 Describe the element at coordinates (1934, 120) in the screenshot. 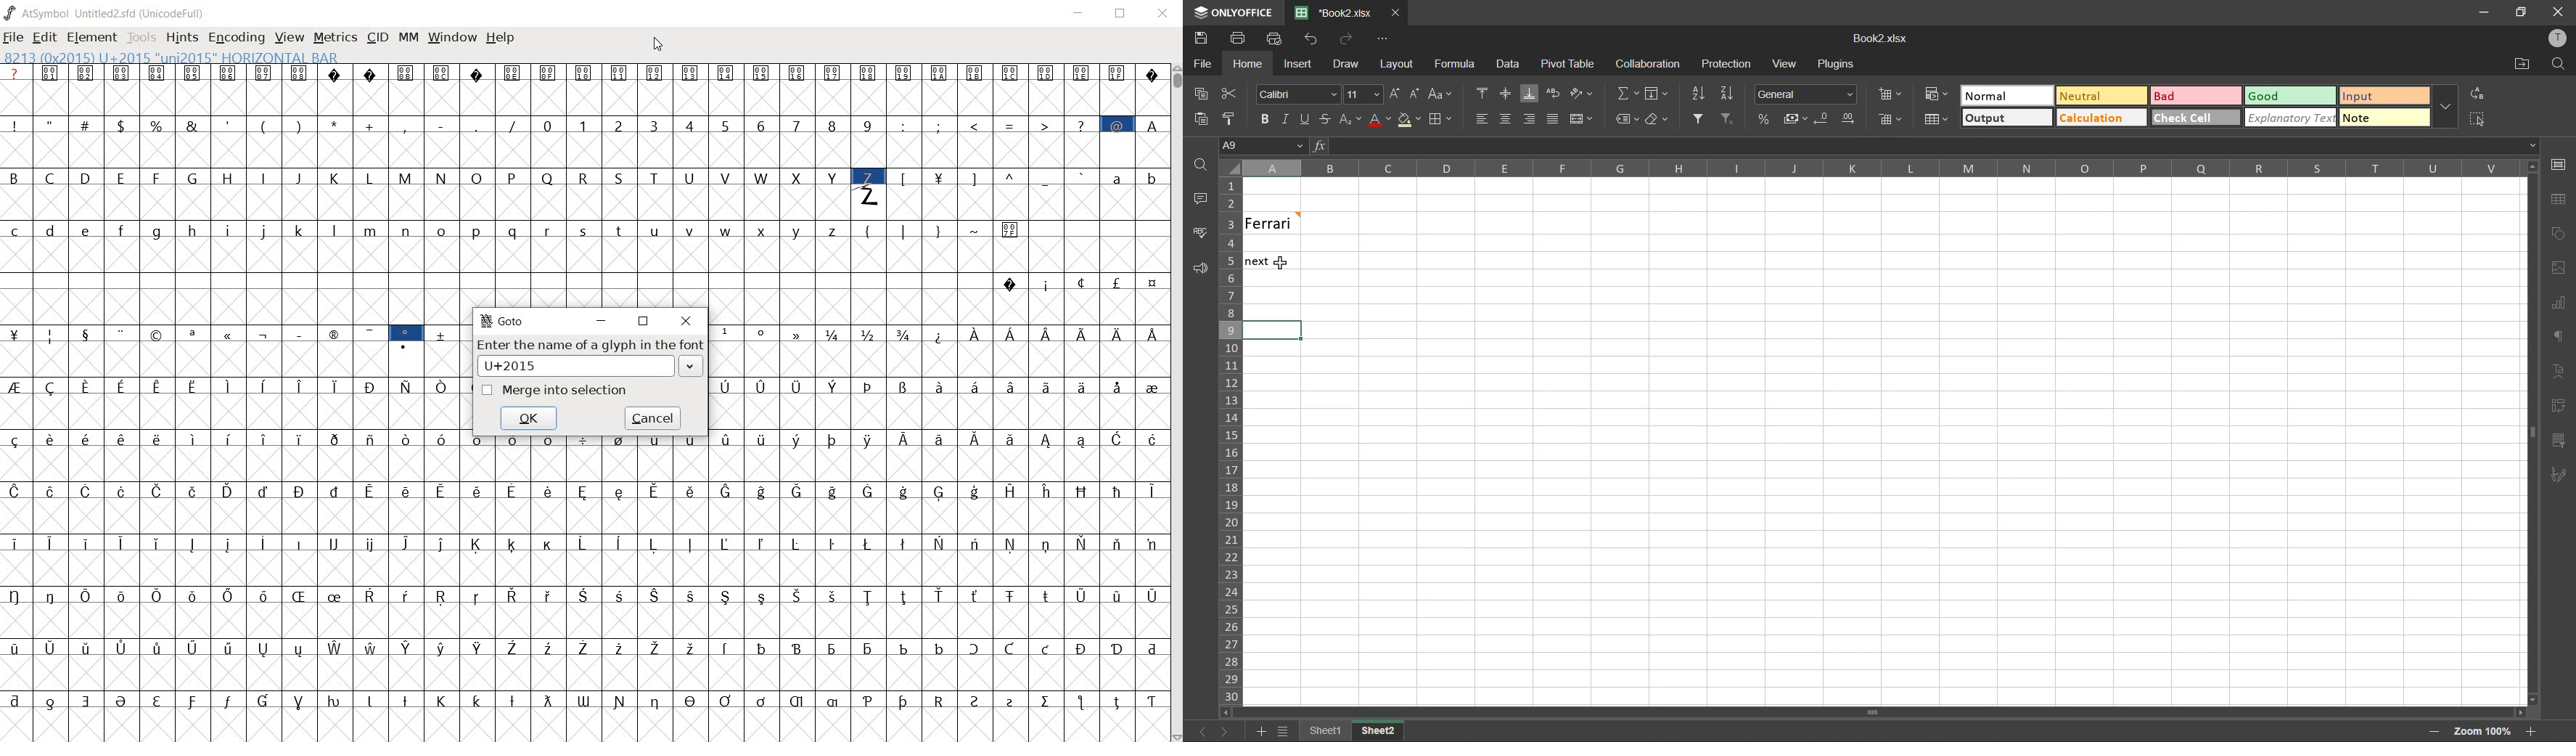

I see `format as table` at that location.